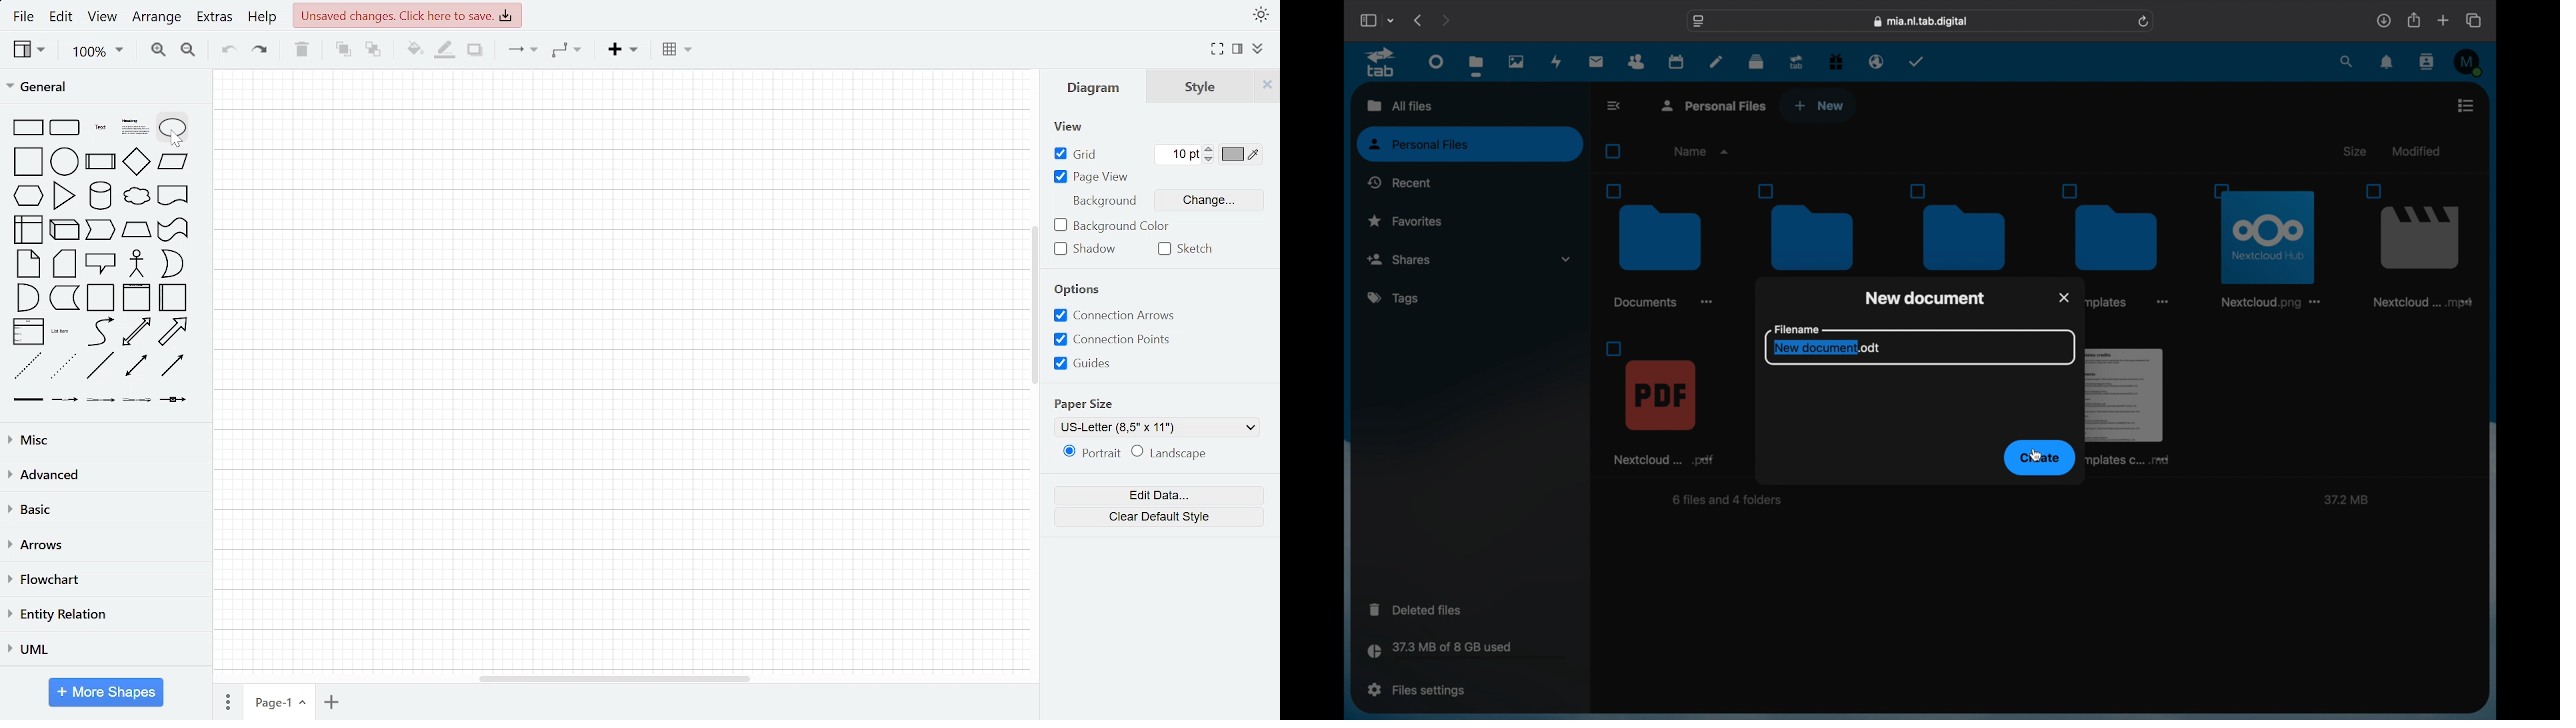 This screenshot has width=2576, height=728. What do you see at coordinates (1158, 427) in the screenshot?
I see `Paper size` at bounding box center [1158, 427].